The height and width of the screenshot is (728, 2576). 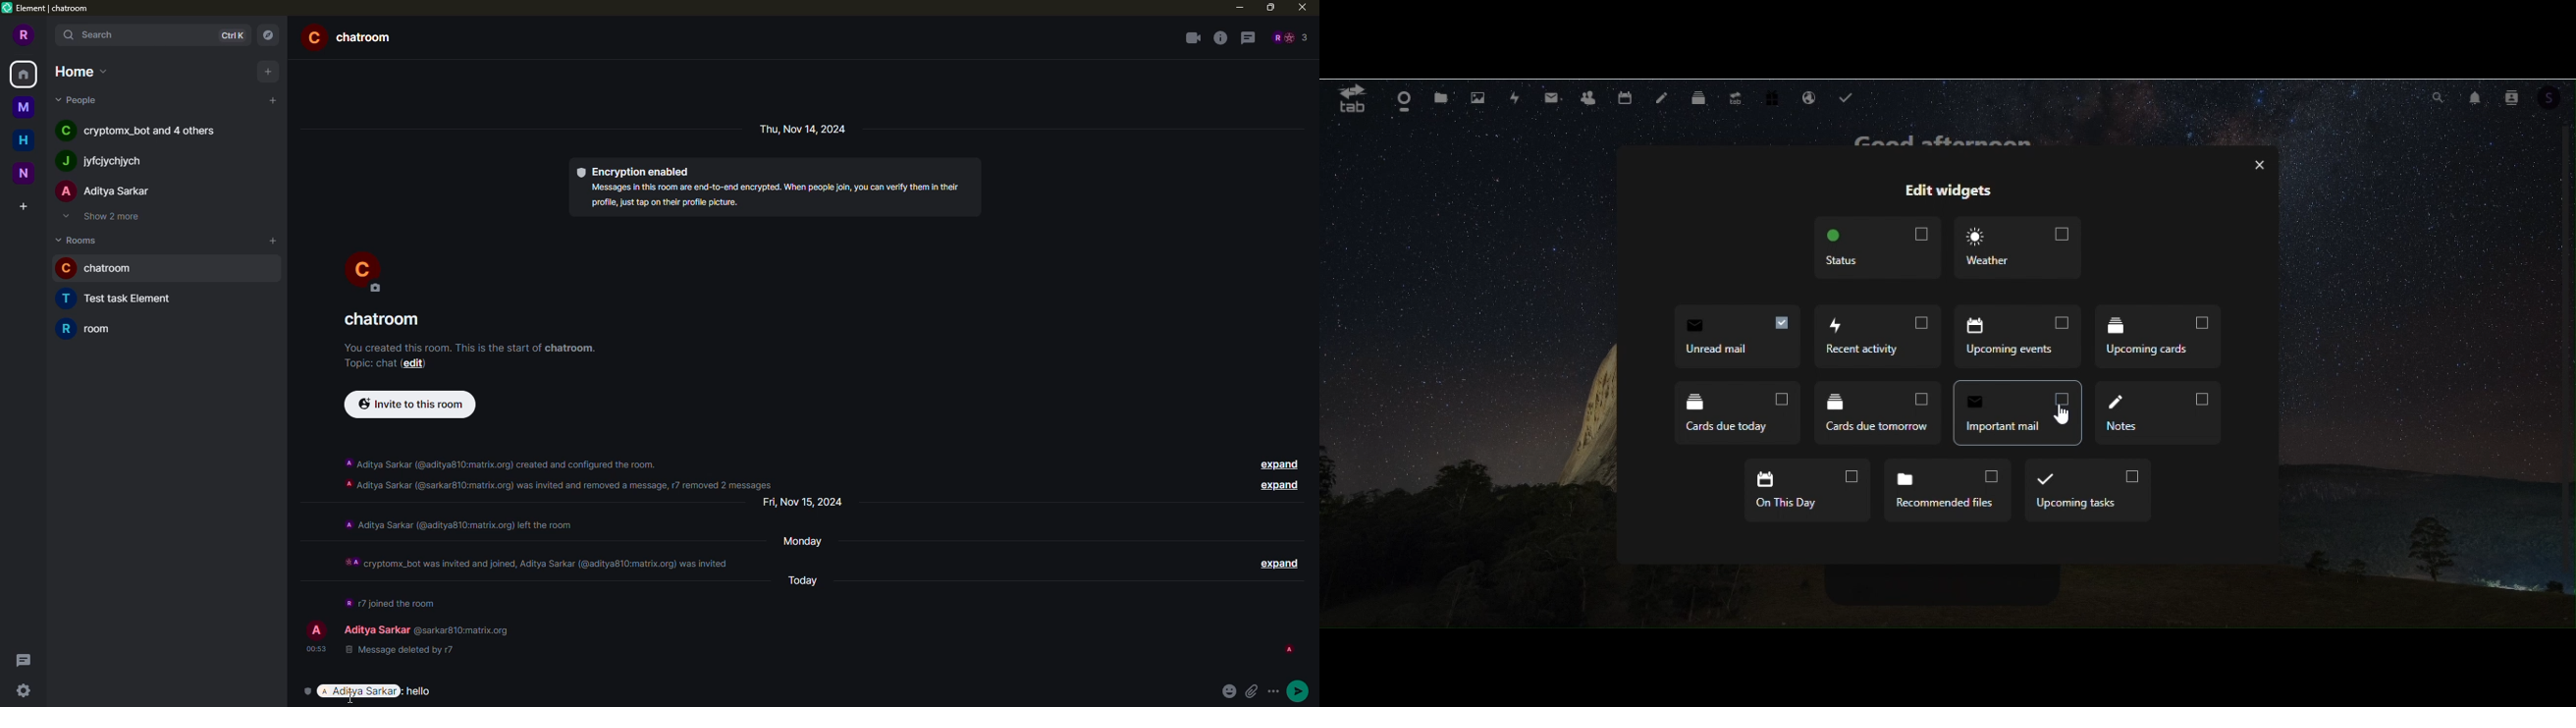 What do you see at coordinates (391, 600) in the screenshot?
I see `info` at bounding box center [391, 600].